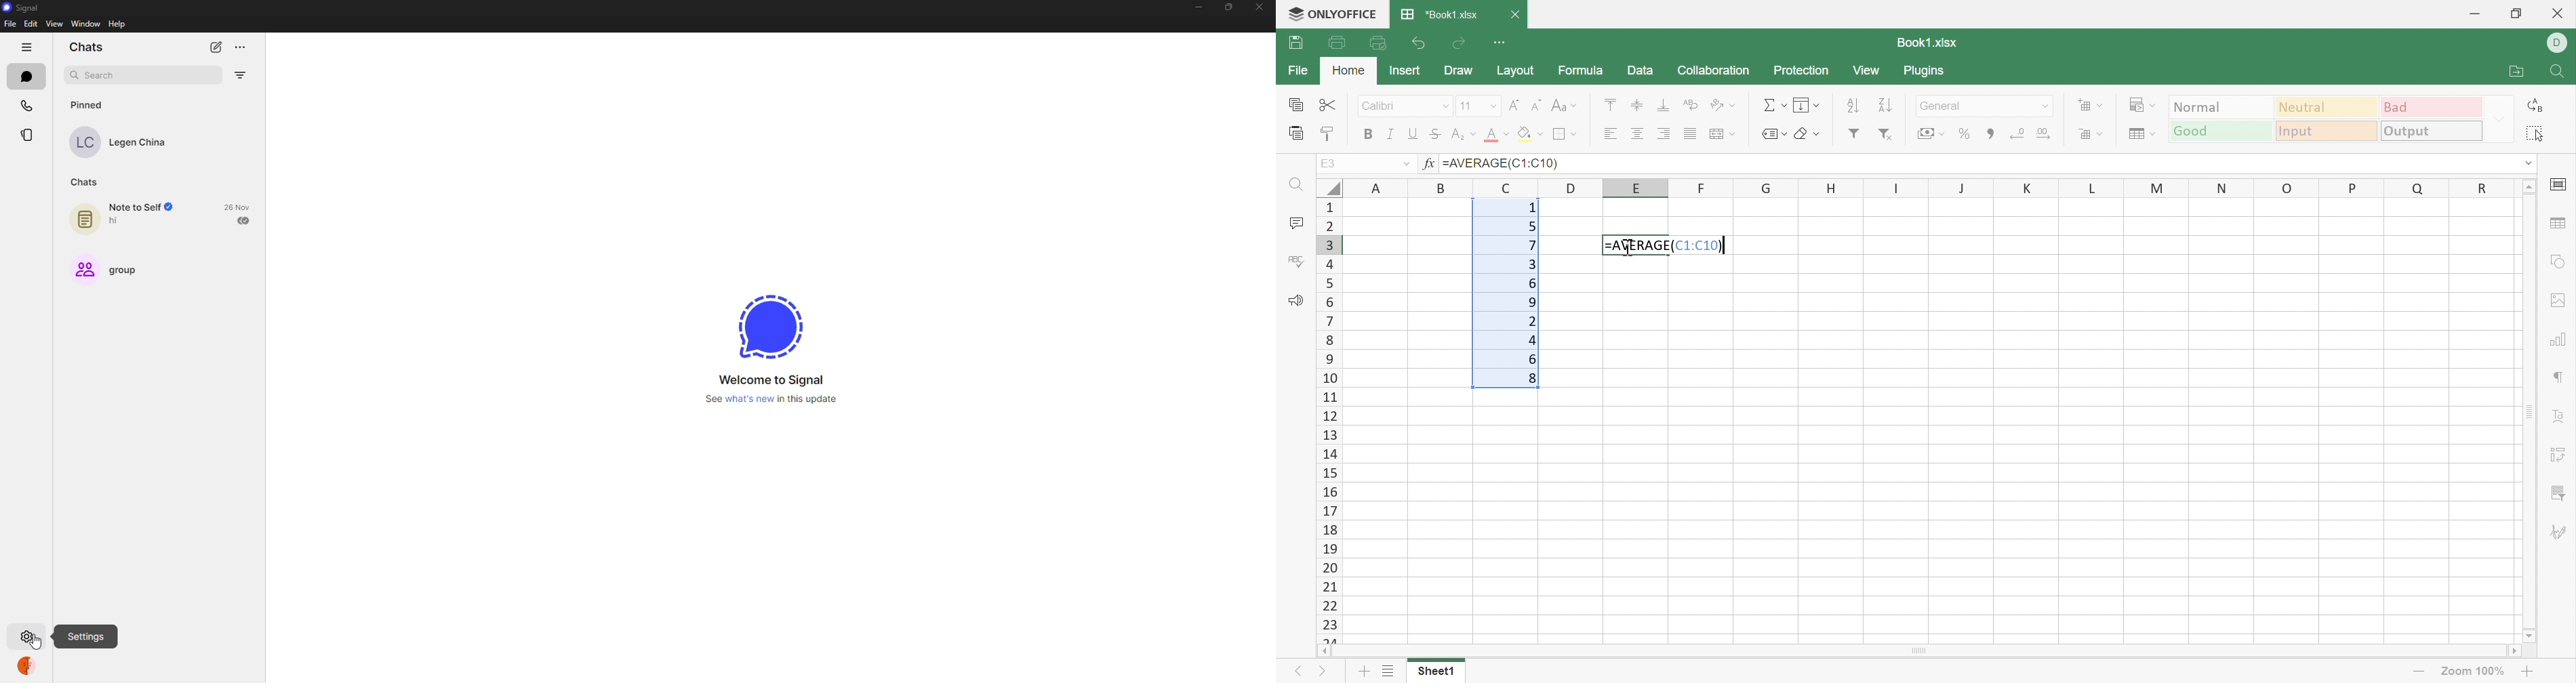 This screenshot has width=2576, height=700. I want to click on chart settings, so click(2560, 340).